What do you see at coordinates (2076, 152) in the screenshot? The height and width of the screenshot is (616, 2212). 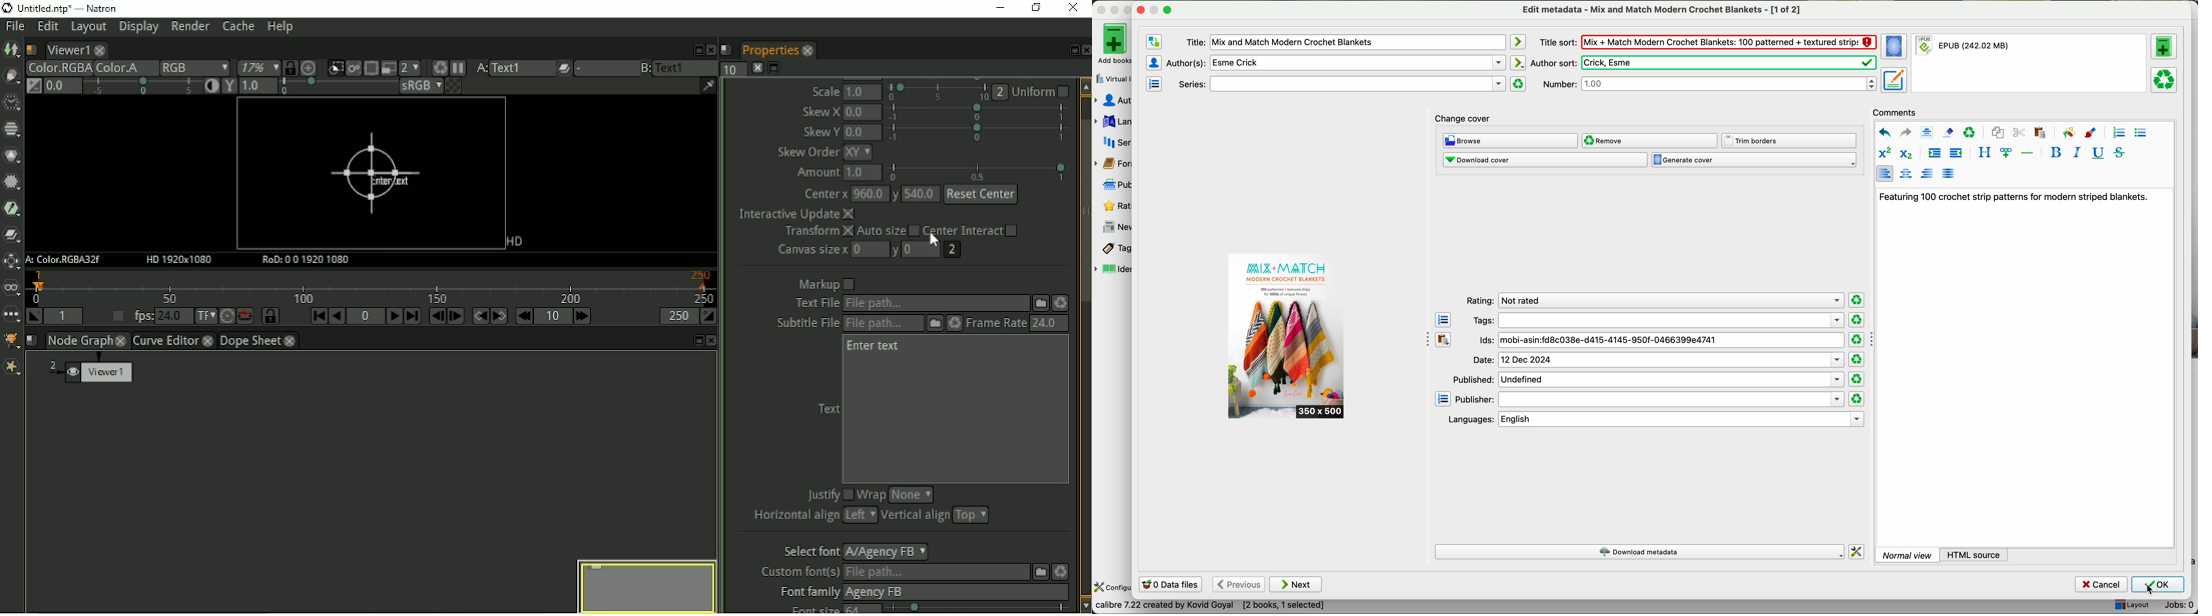 I see `italic` at bounding box center [2076, 152].